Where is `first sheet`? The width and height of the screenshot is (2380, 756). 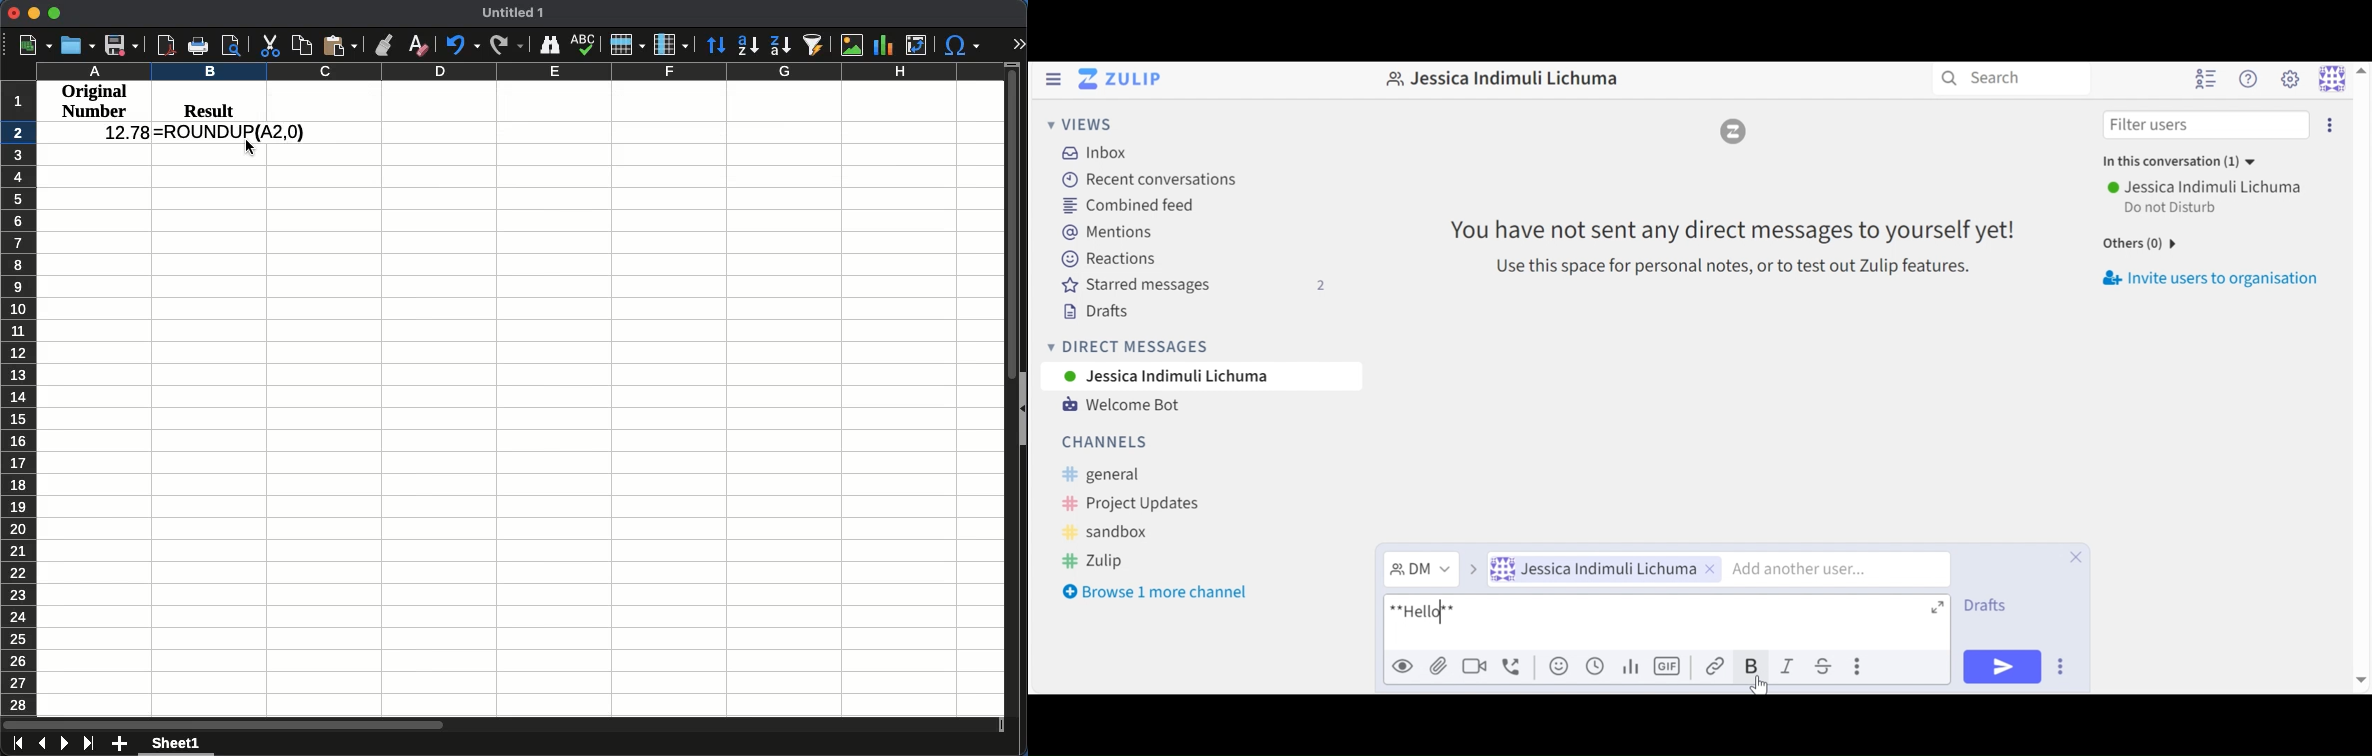 first sheet is located at coordinates (15, 745).